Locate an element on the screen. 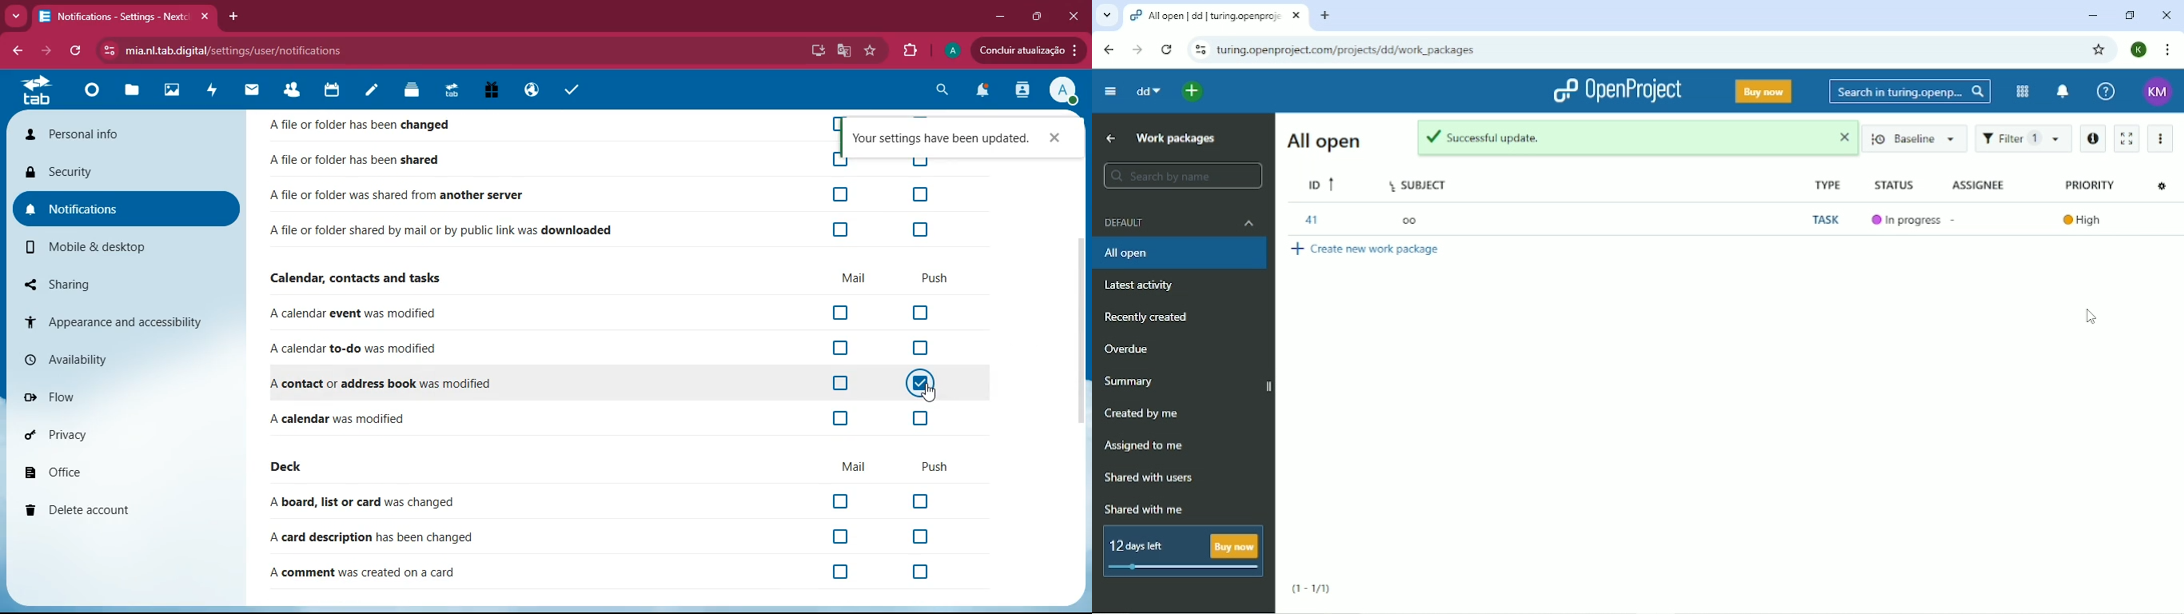 The width and height of the screenshot is (2184, 616). Site address is located at coordinates (1347, 52).